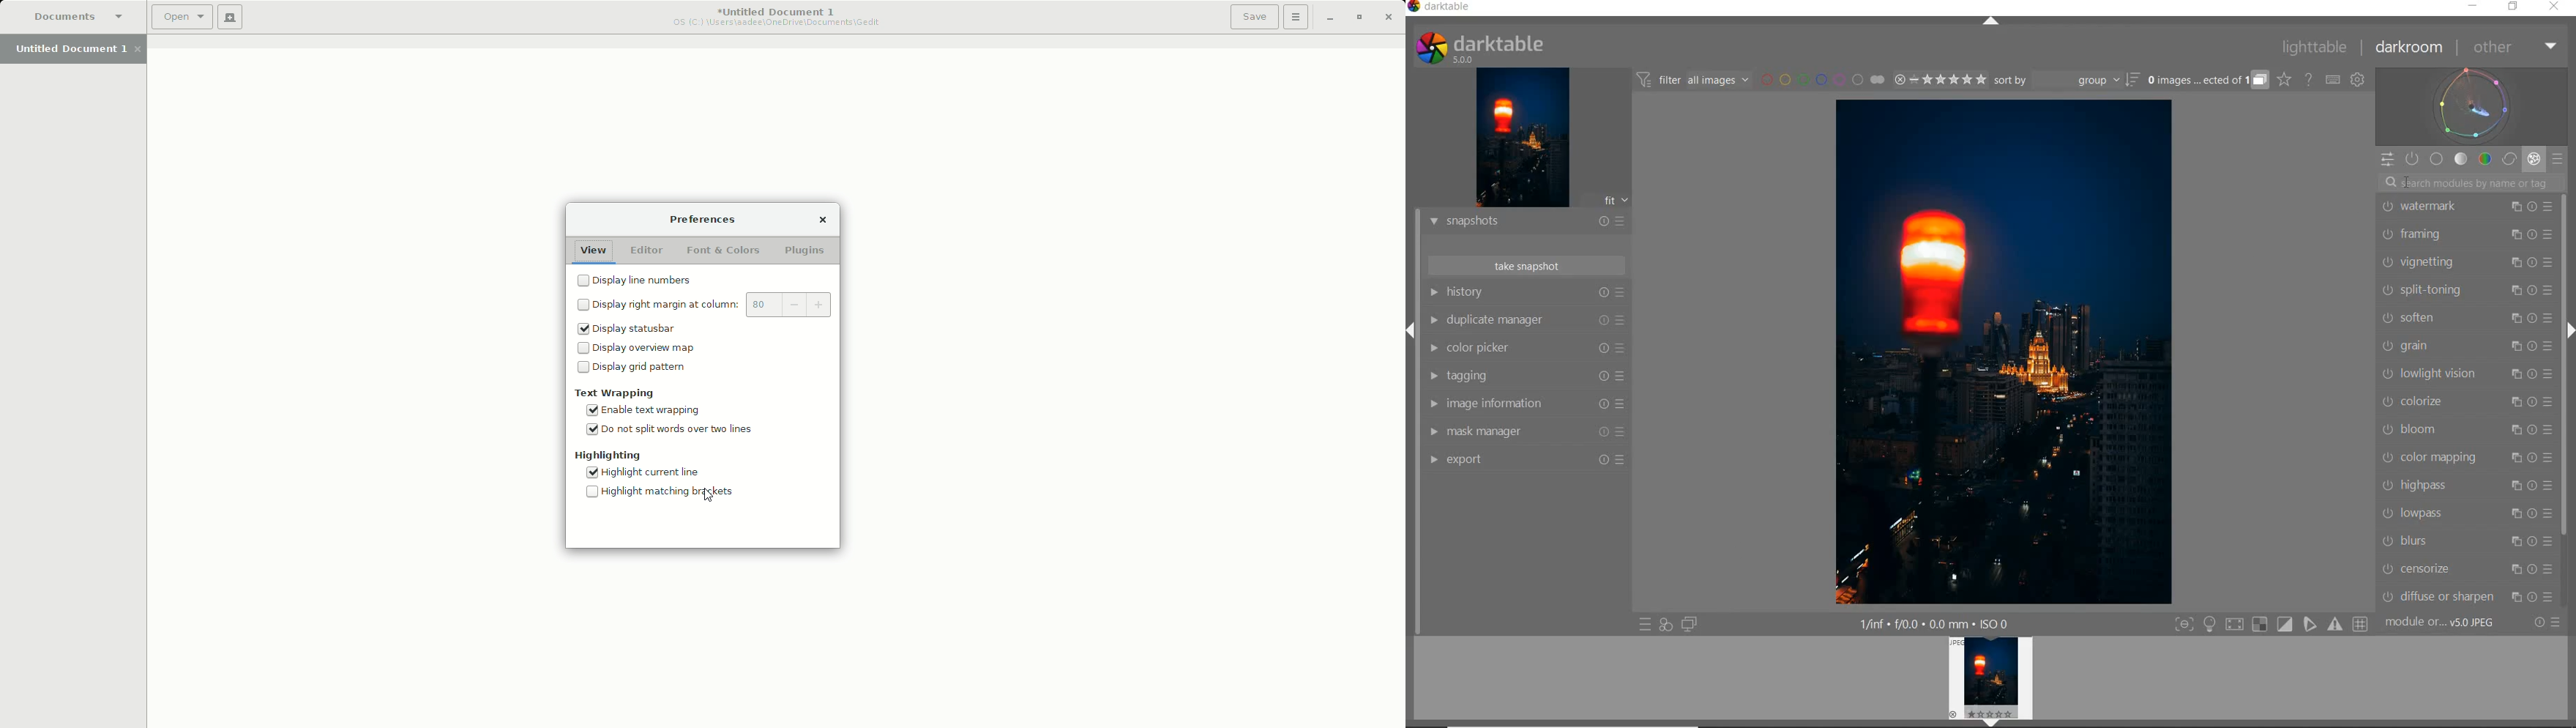 Image resolution: width=2576 pixels, height=728 pixels. What do you see at coordinates (2413, 158) in the screenshot?
I see `SHOW ONLY ACTIVE MODULES` at bounding box center [2413, 158].